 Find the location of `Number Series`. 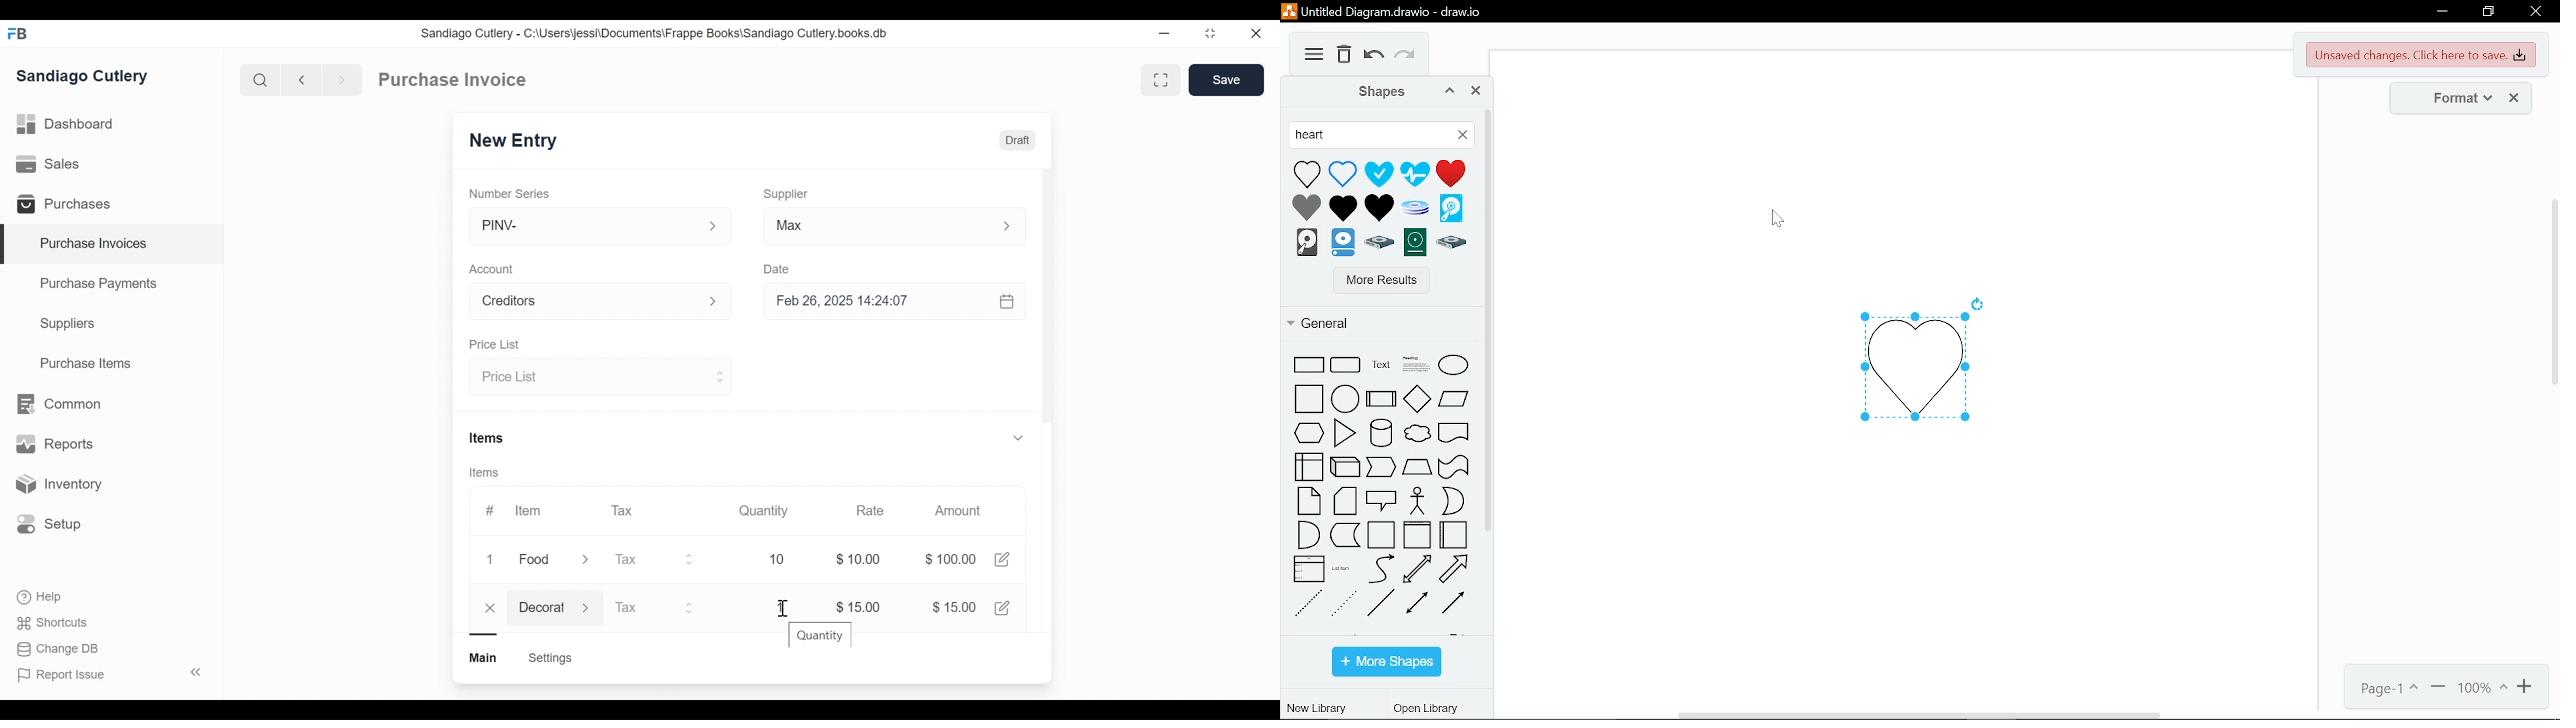

Number Series is located at coordinates (511, 193).